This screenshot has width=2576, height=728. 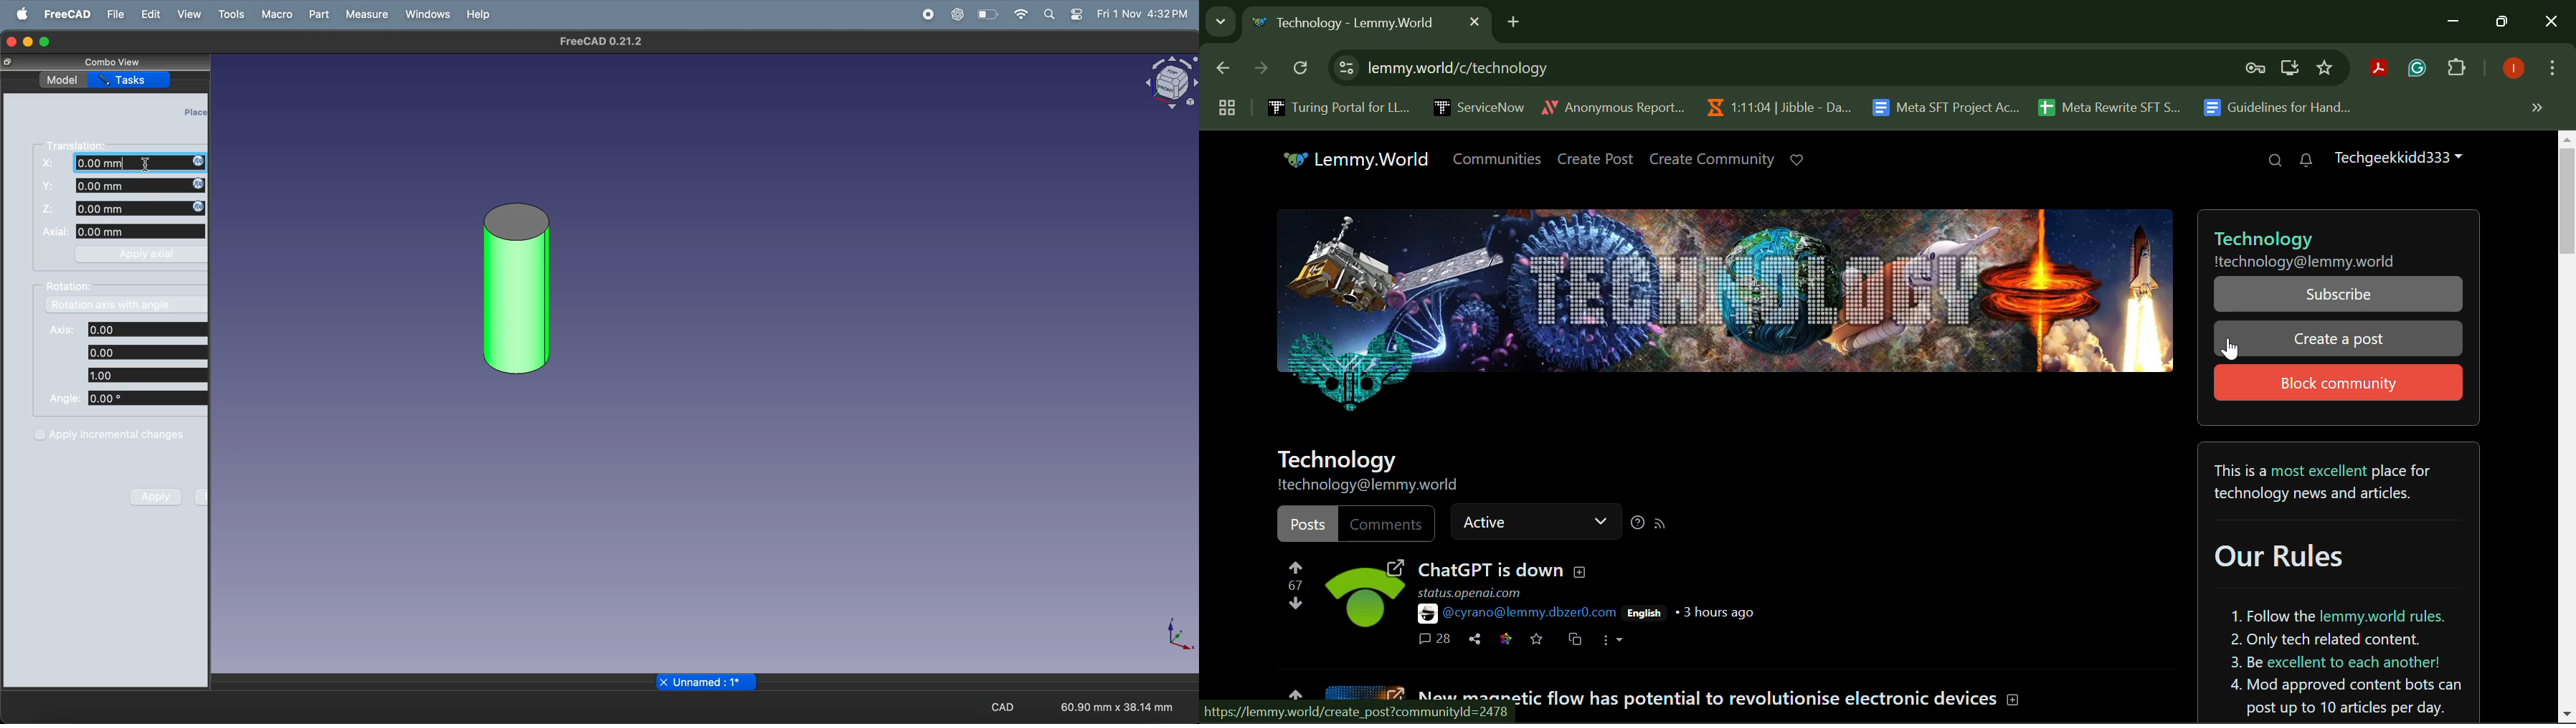 I want to click on text cursor, so click(x=148, y=165).